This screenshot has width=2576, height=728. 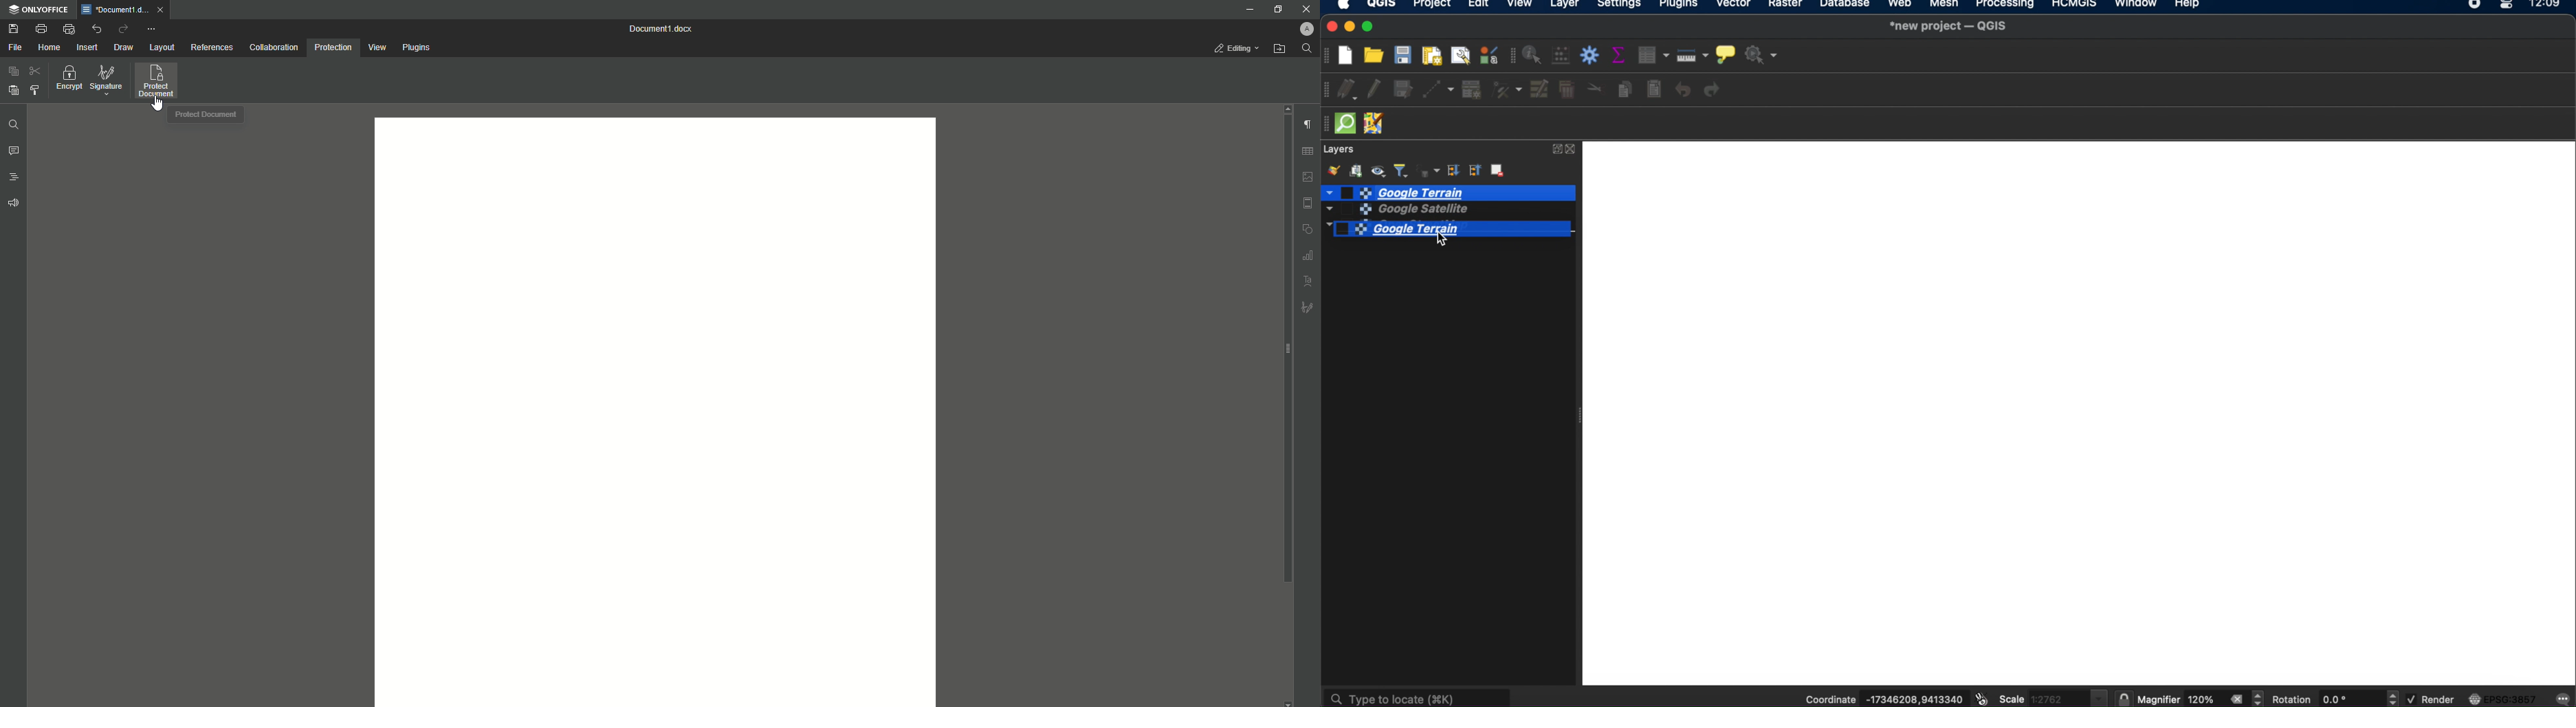 I want to click on Paragraph Settings, so click(x=1308, y=125).